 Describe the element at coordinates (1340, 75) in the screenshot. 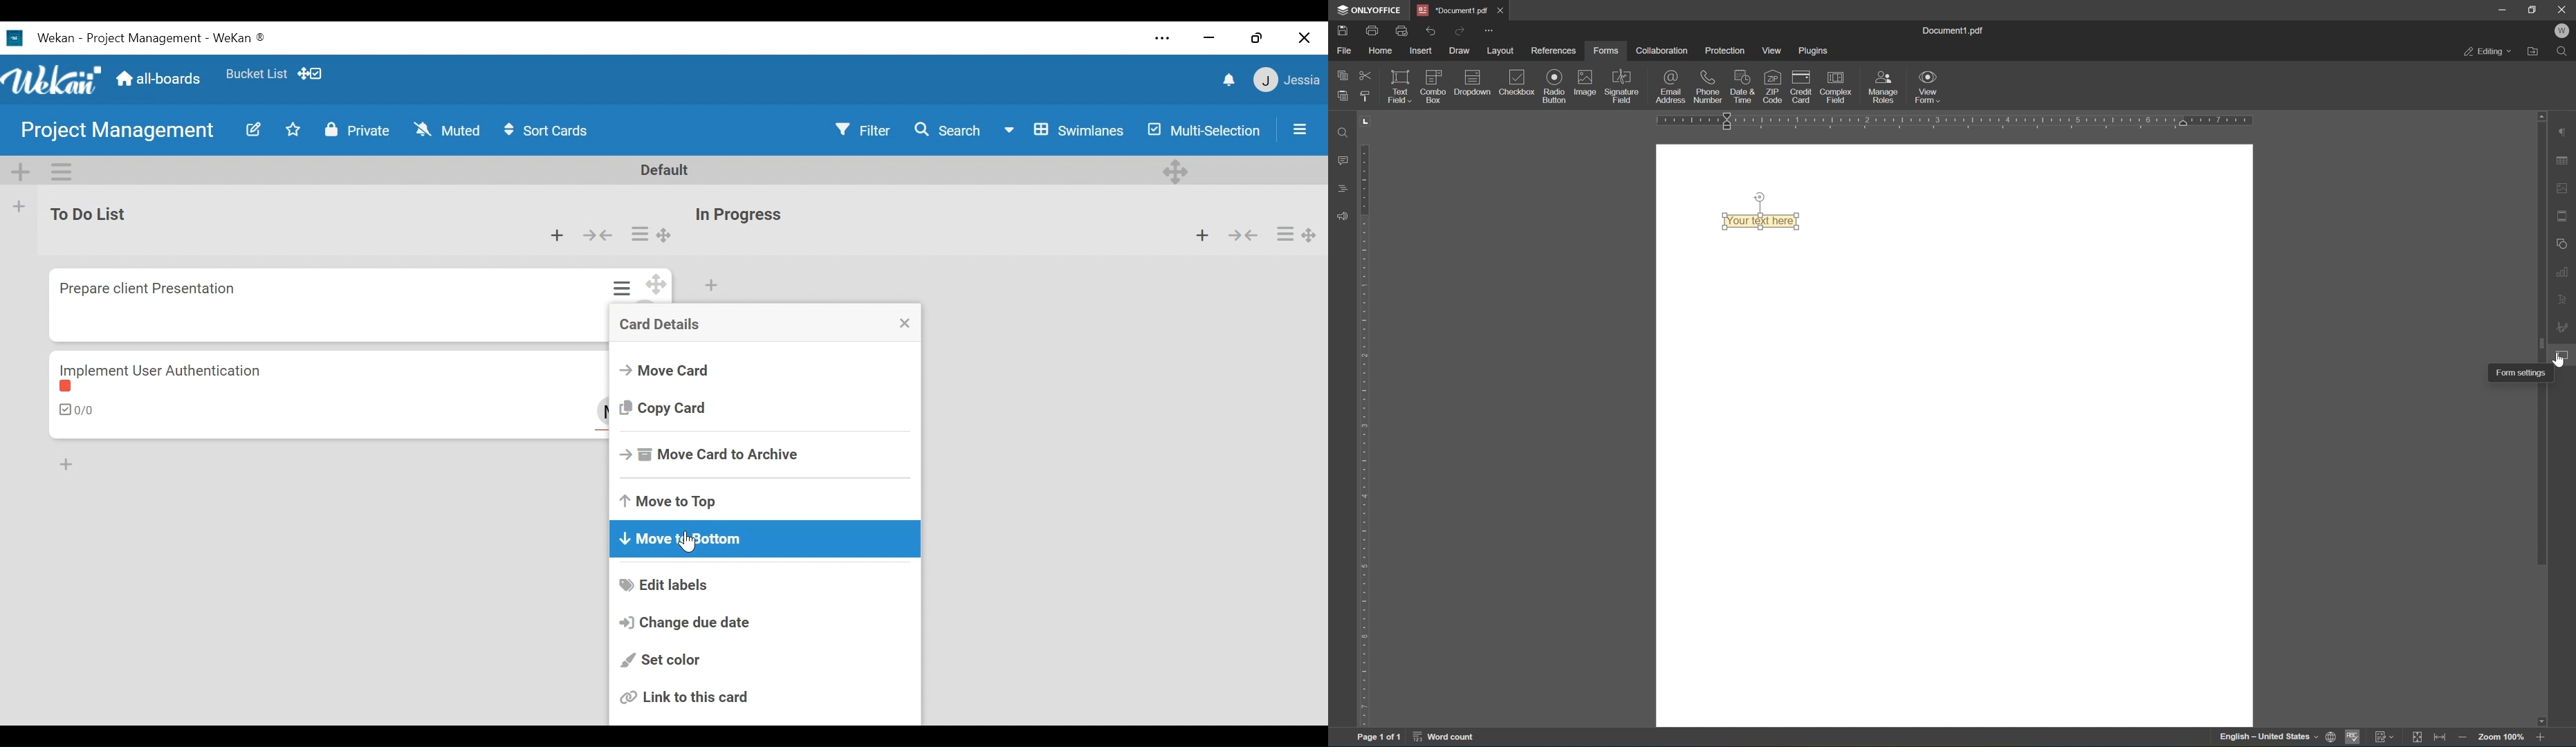

I see `copy` at that location.